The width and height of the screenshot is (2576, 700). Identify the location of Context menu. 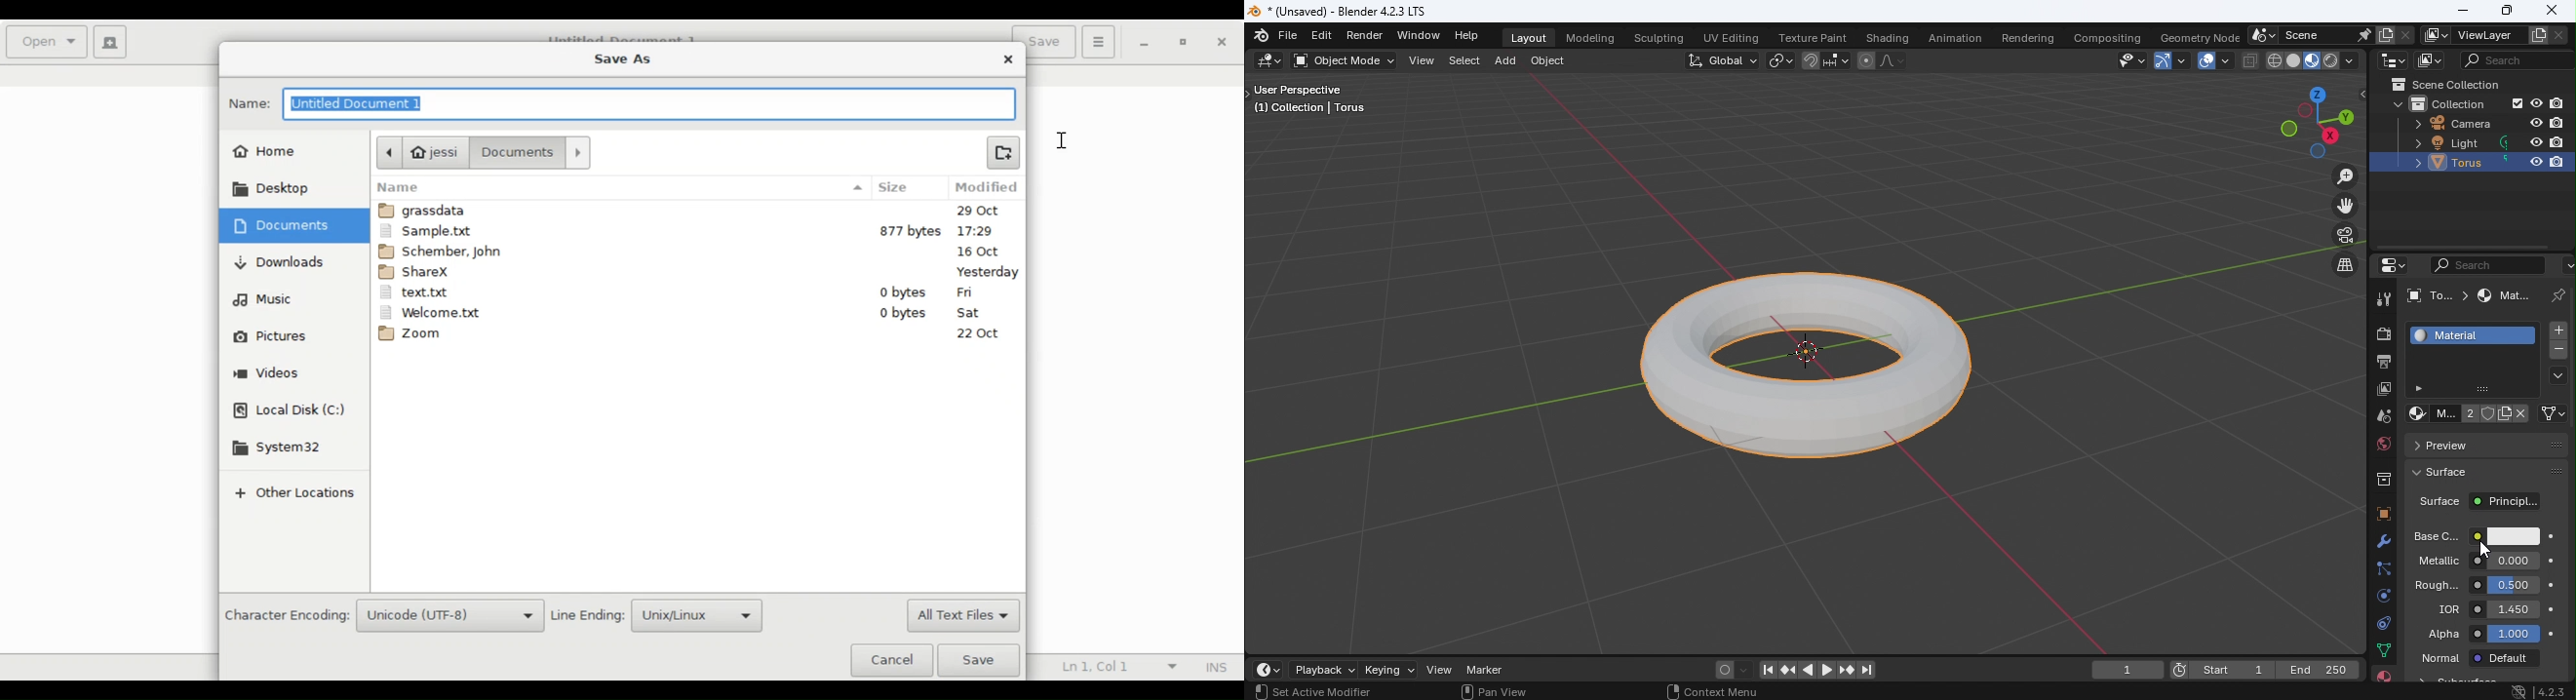
(1713, 691).